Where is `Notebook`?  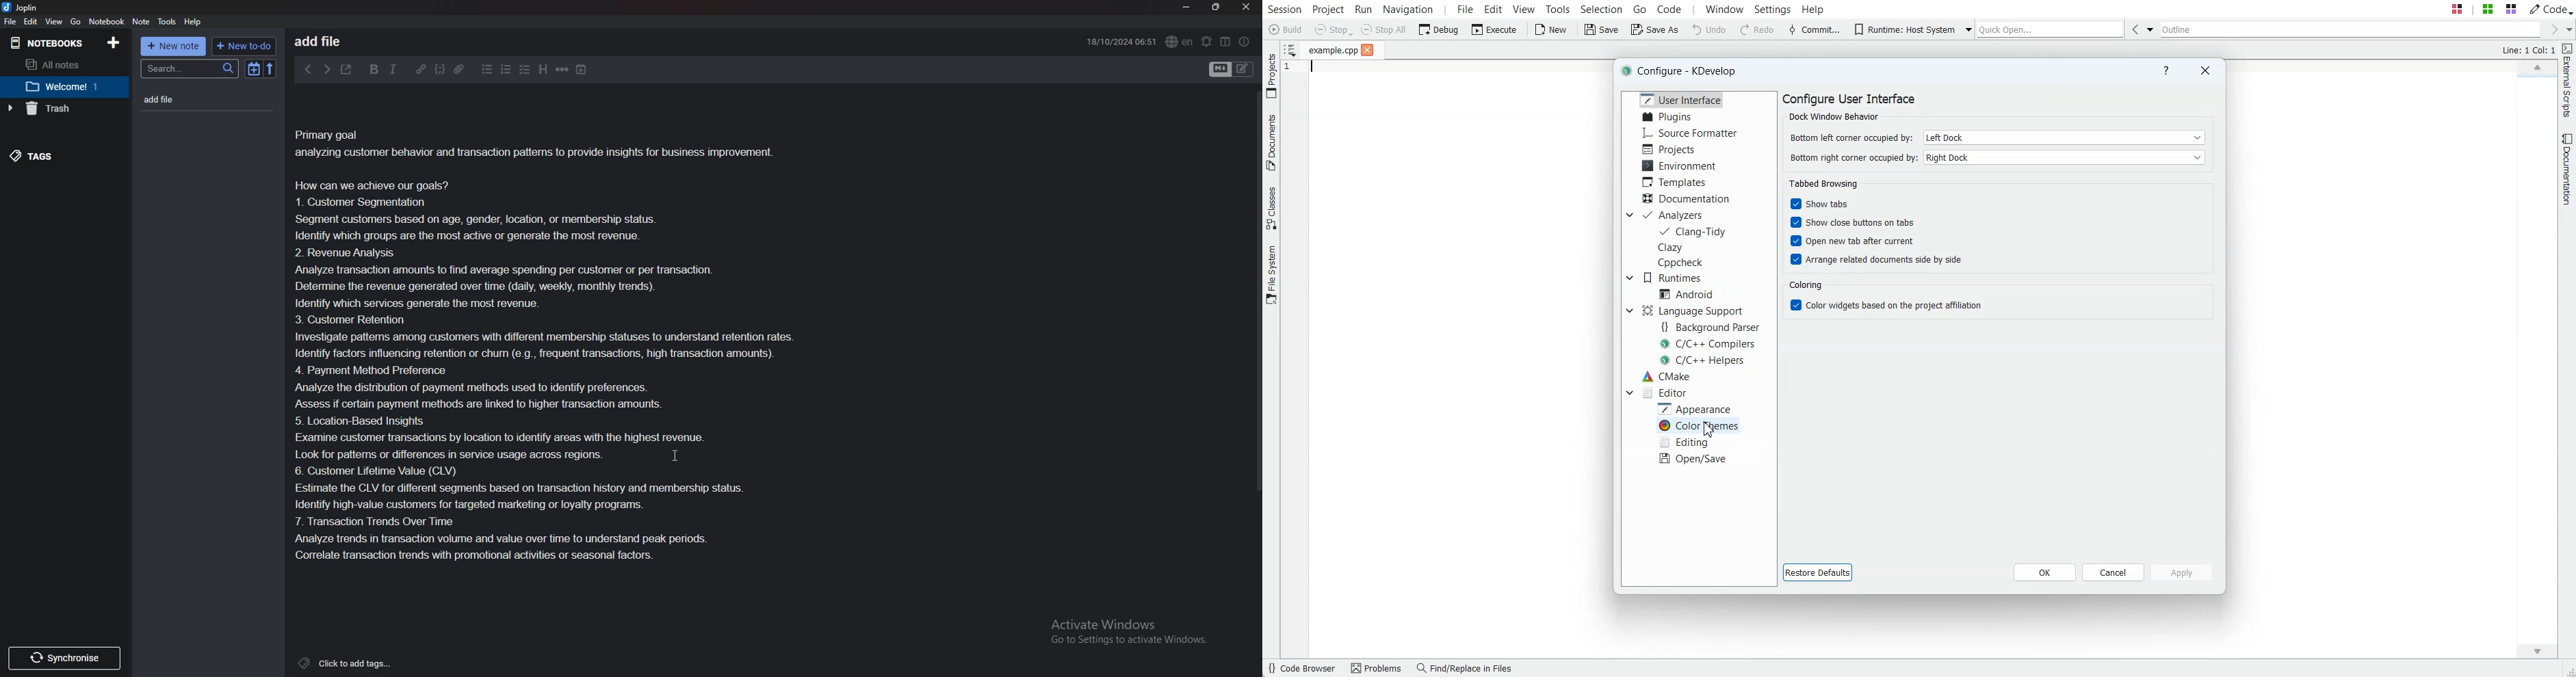
Notebook is located at coordinates (107, 22).